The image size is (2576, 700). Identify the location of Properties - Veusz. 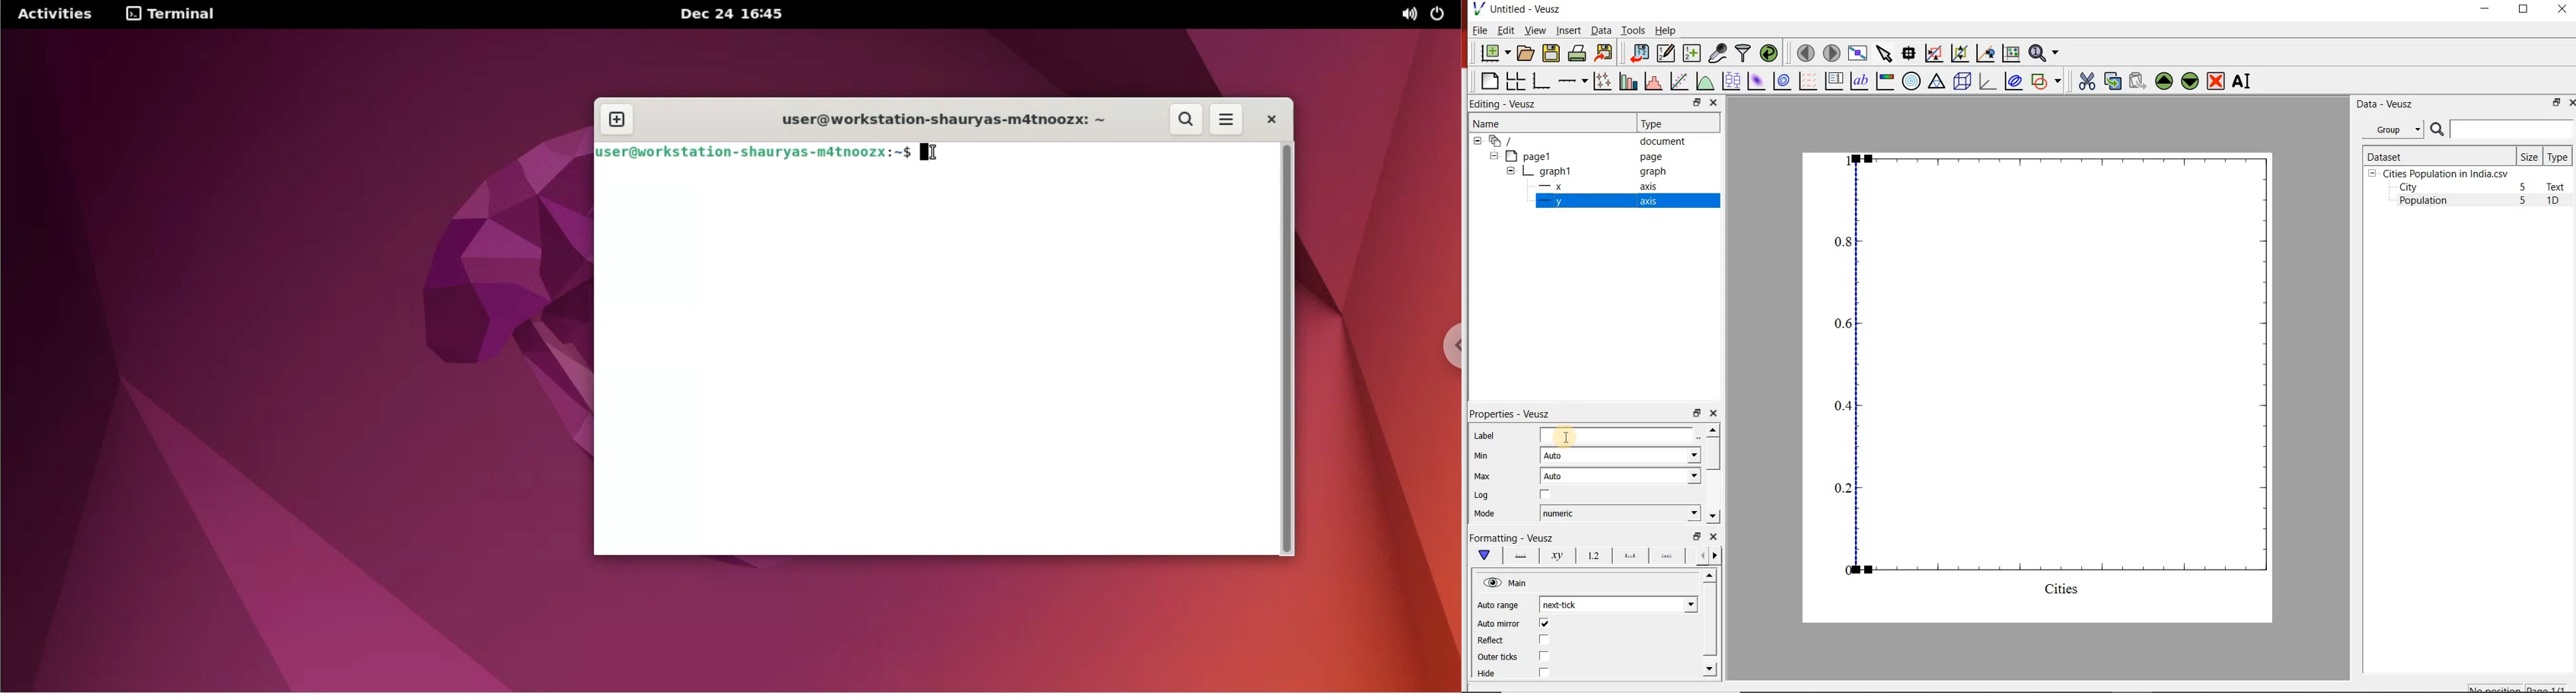
(1509, 414).